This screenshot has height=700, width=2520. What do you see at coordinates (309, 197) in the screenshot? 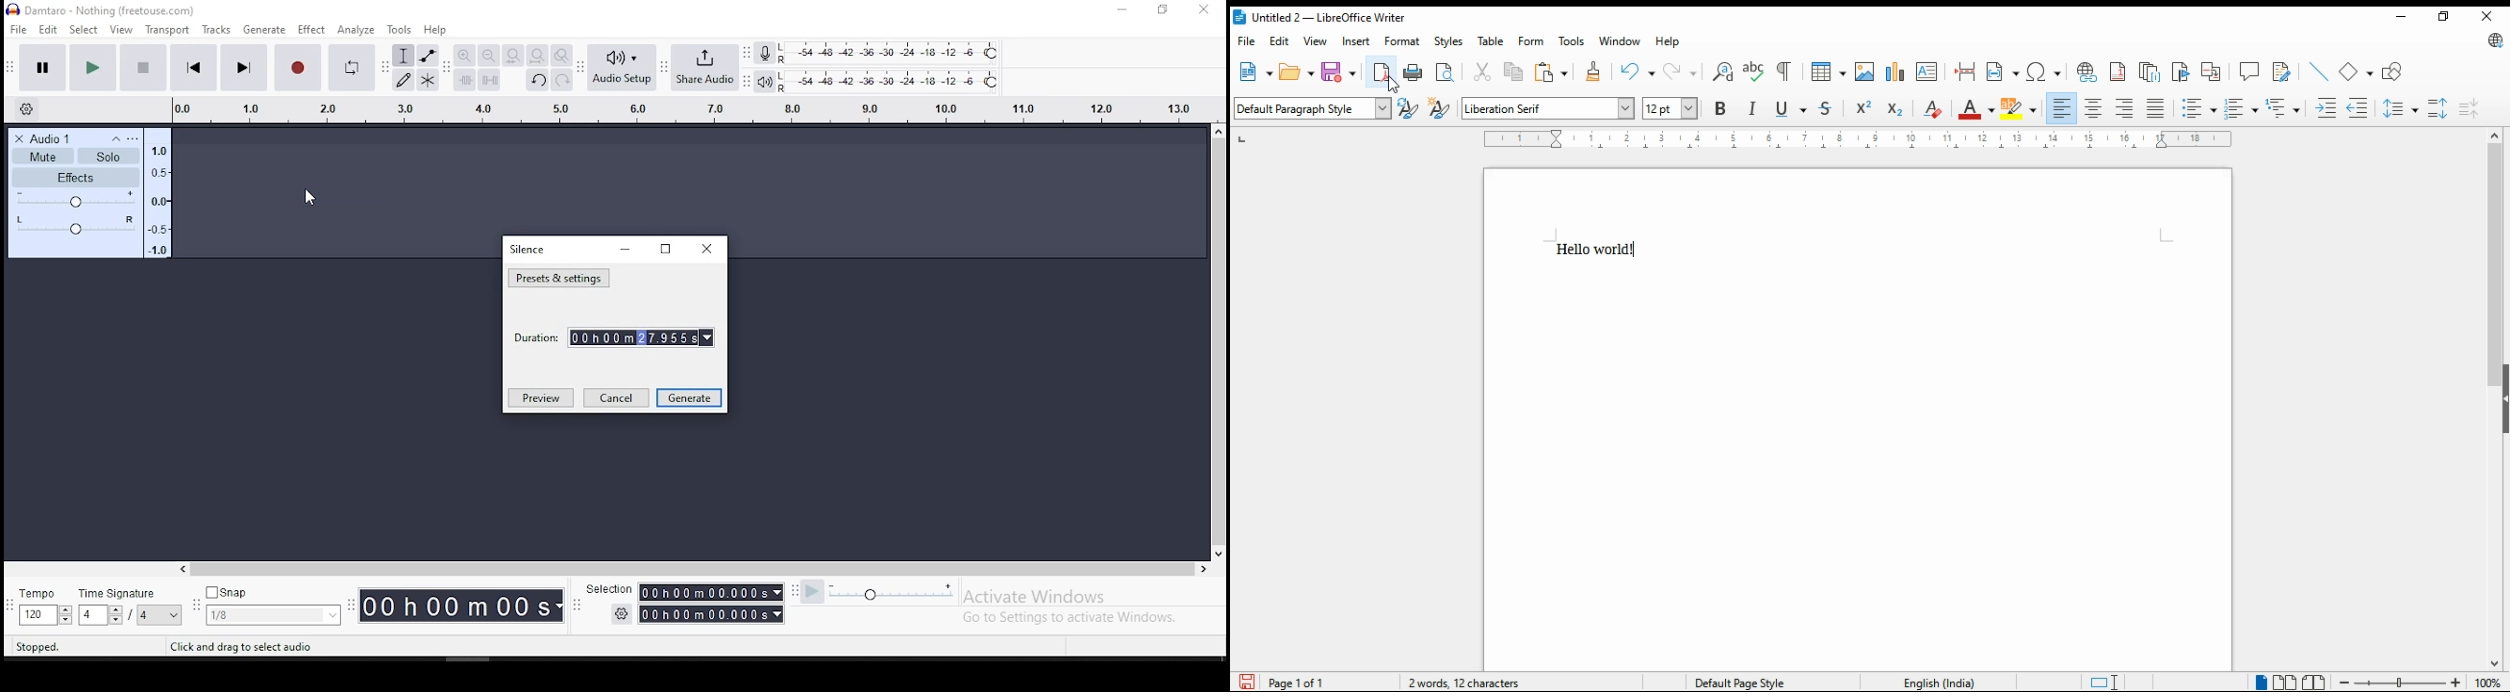
I see `mouse pointer` at bounding box center [309, 197].